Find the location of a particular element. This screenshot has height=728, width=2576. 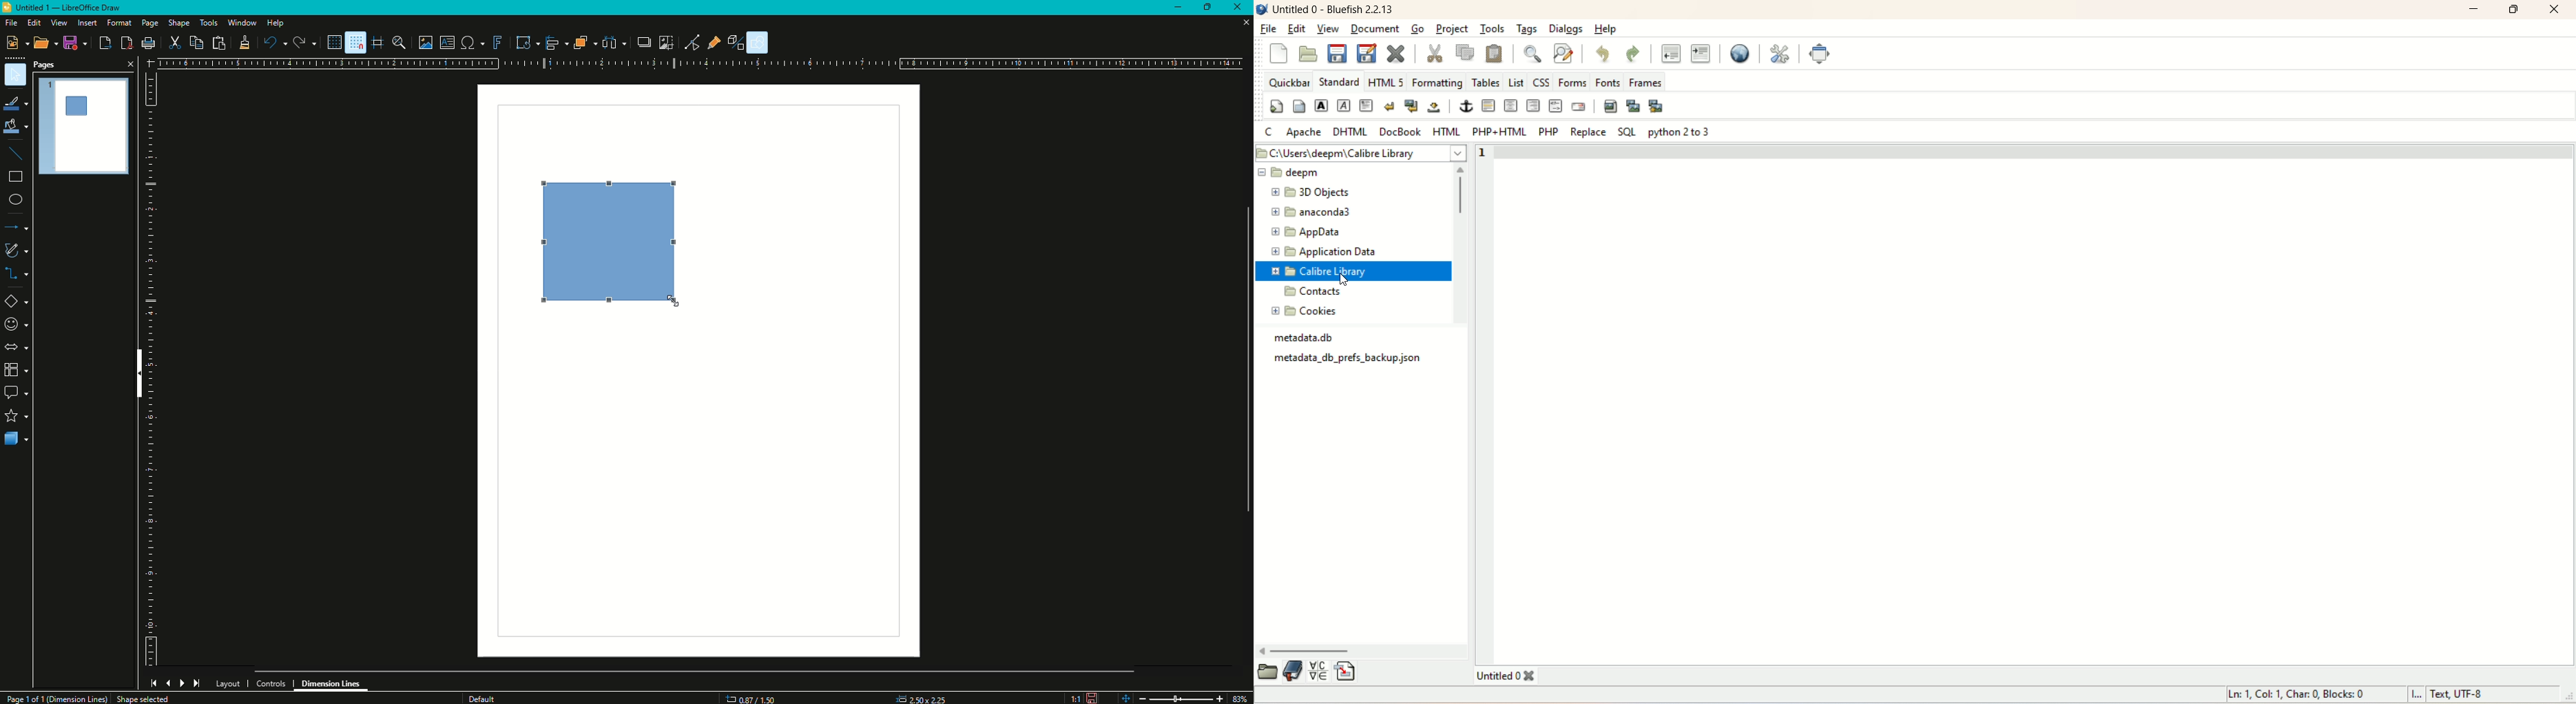

Align Objects is located at coordinates (554, 43).